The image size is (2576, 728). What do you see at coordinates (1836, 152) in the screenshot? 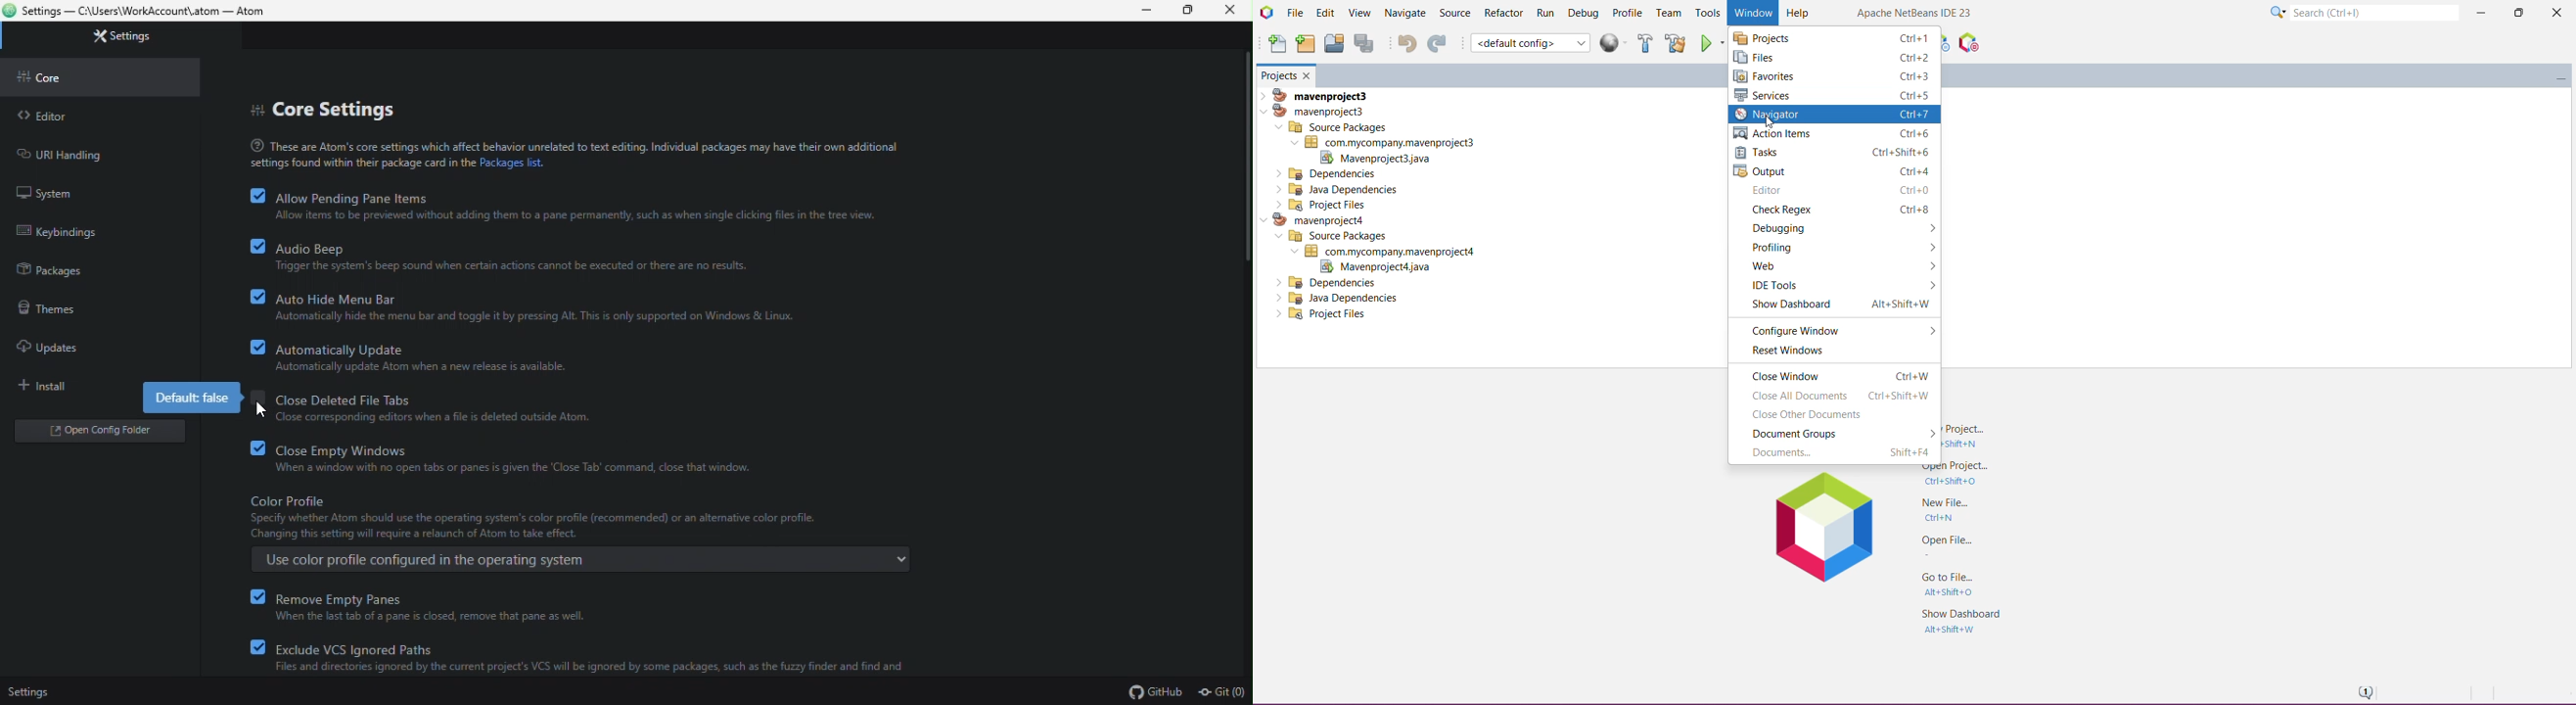
I see `Tasks` at bounding box center [1836, 152].